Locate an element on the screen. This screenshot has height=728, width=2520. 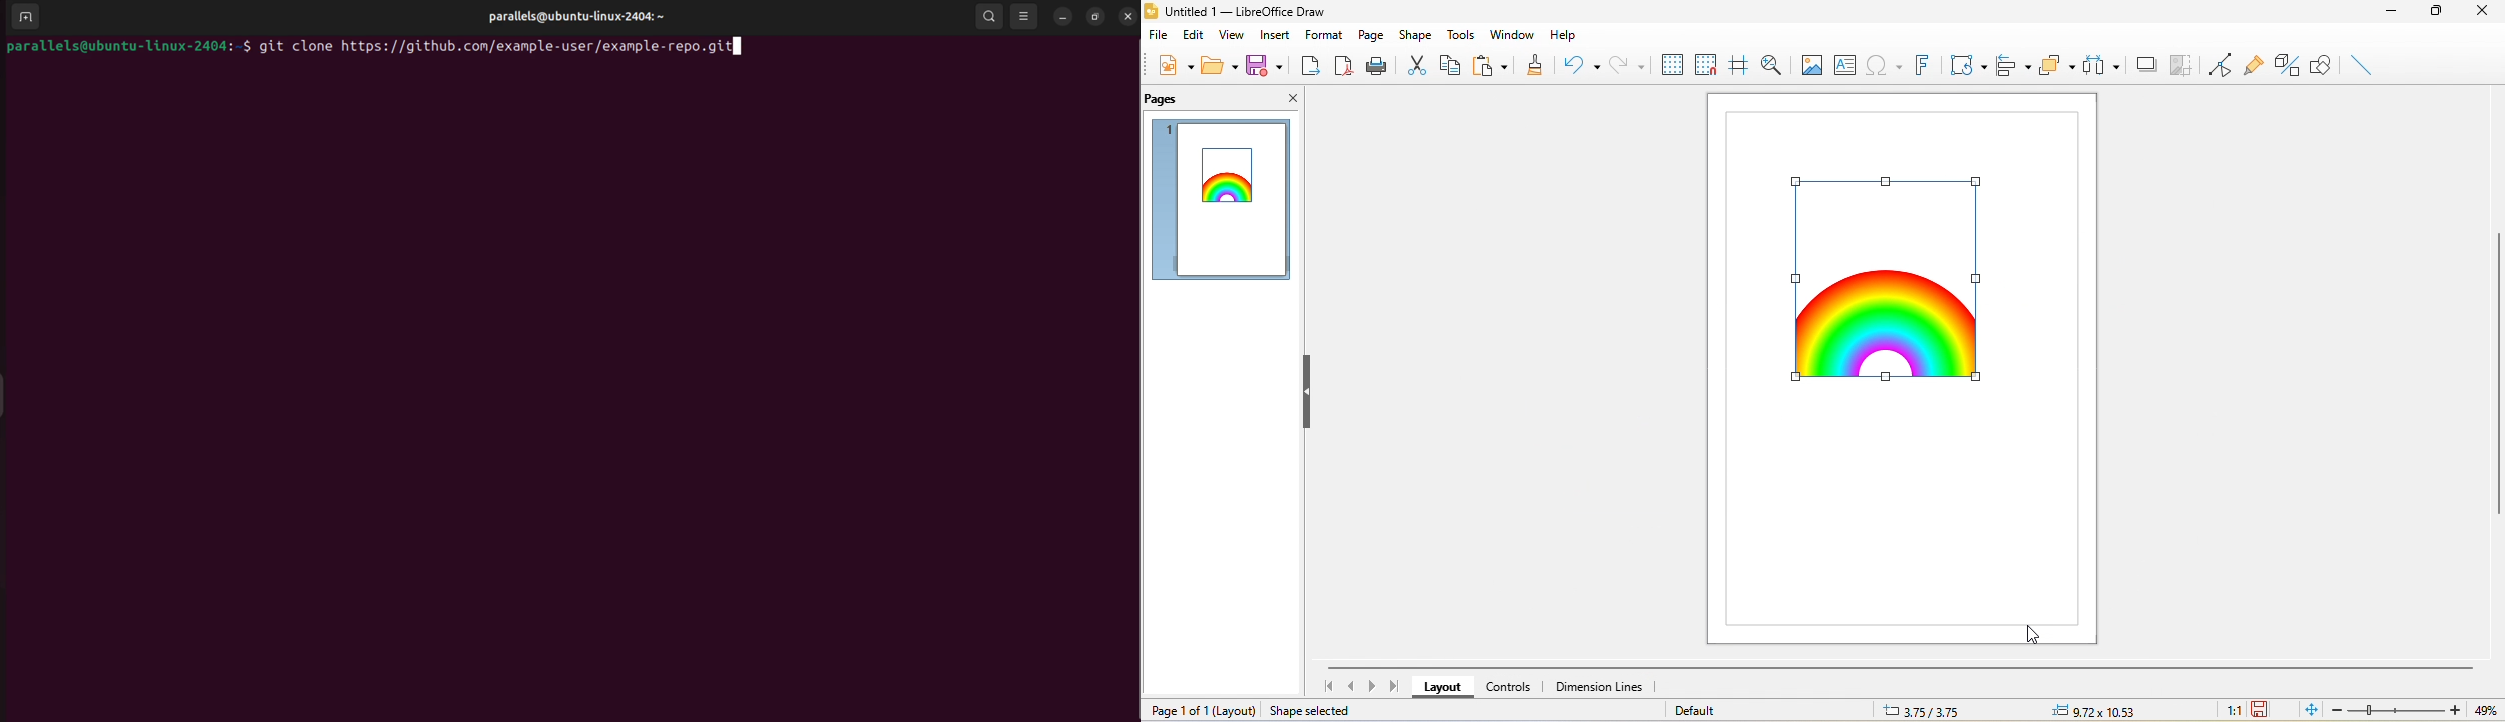
copy is located at coordinates (1450, 64).